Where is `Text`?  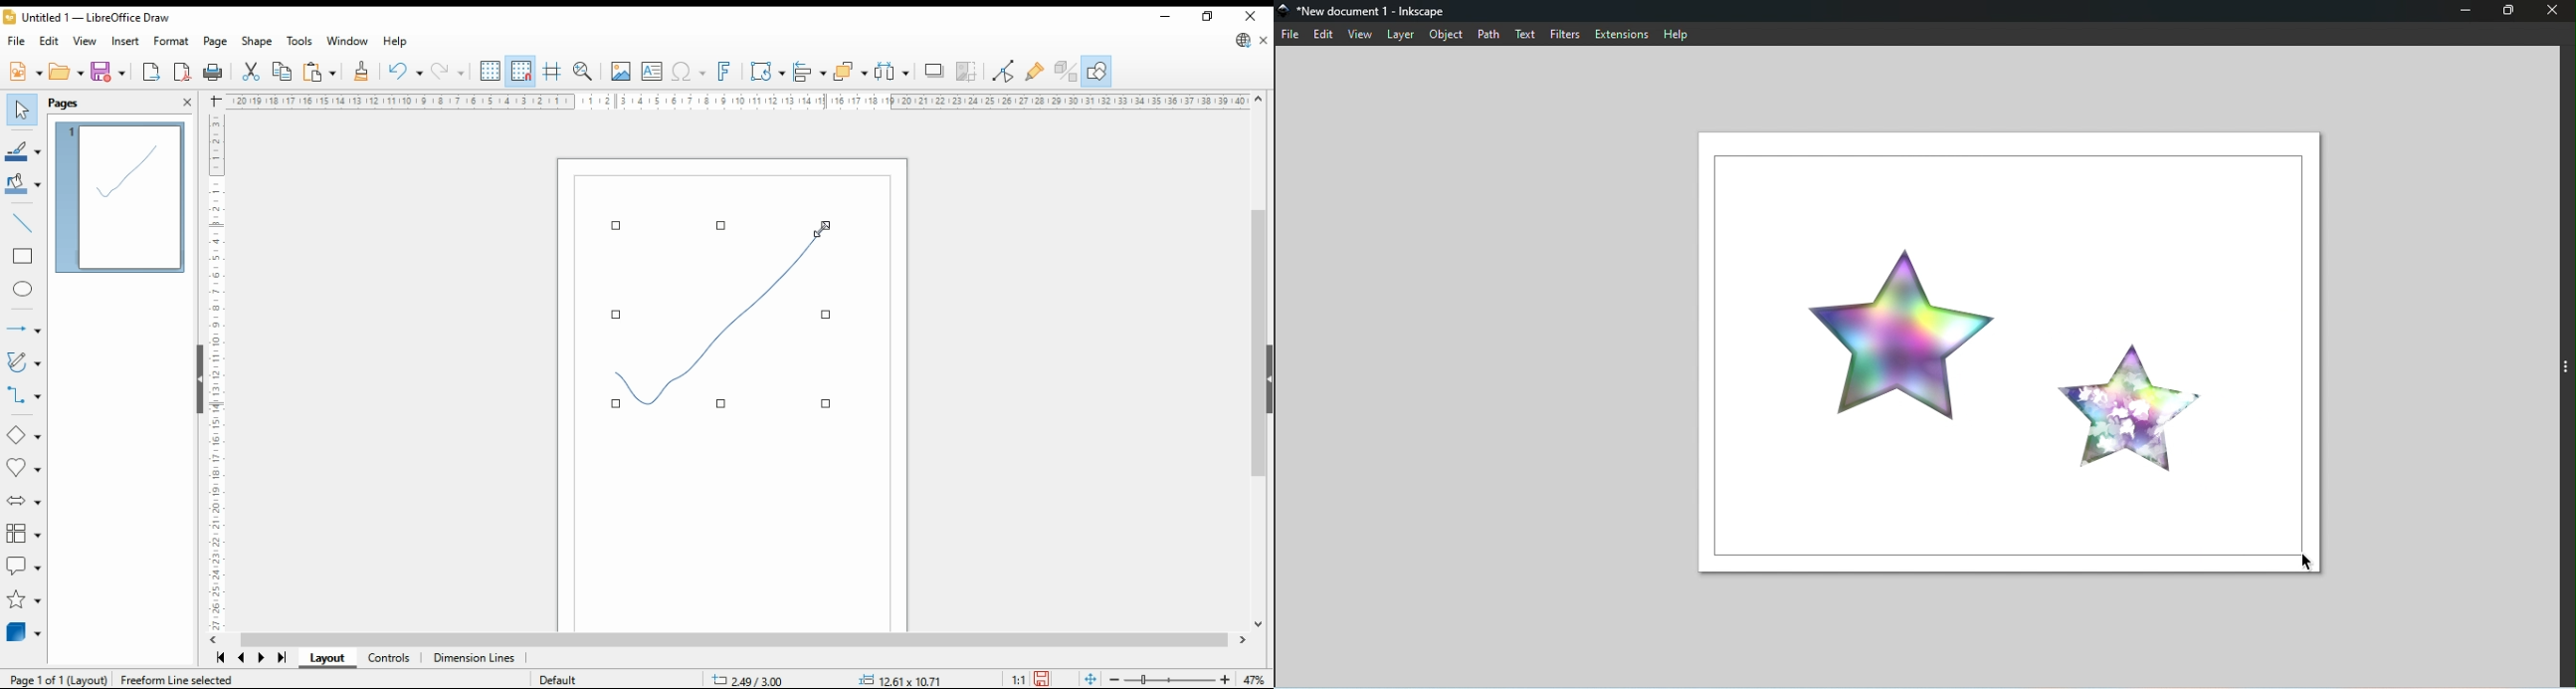
Text is located at coordinates (1529, 35).